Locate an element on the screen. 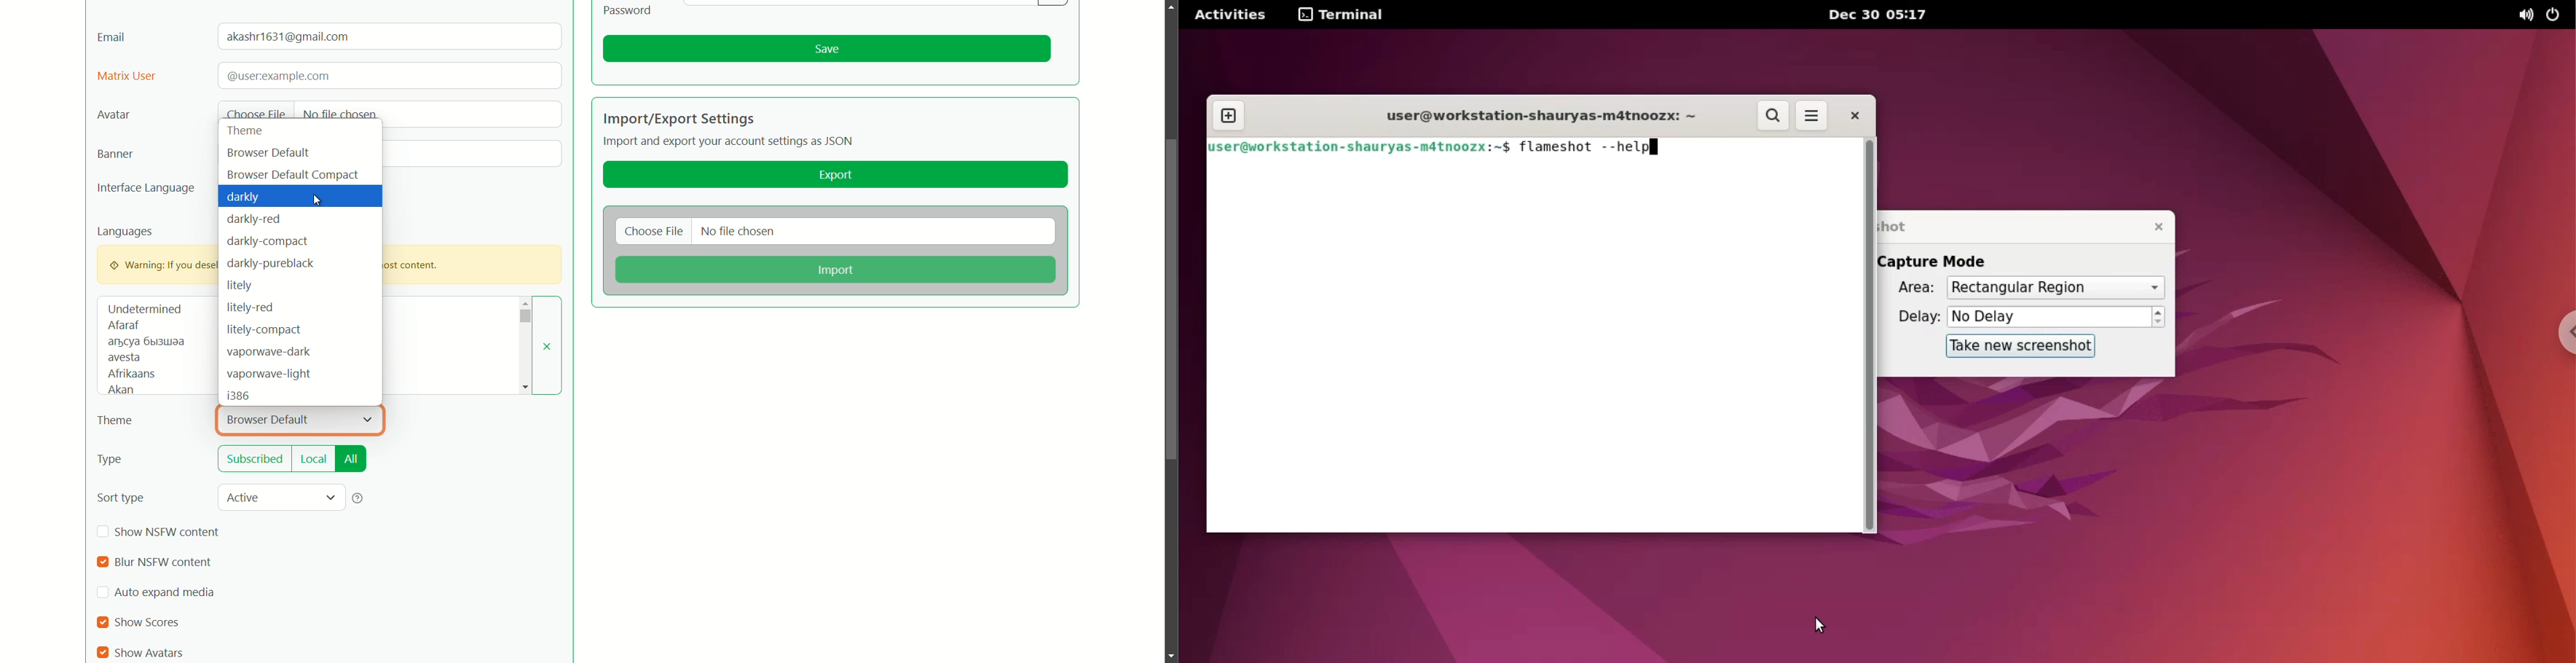  blur nsfw content is located at coordinates (161, 562).